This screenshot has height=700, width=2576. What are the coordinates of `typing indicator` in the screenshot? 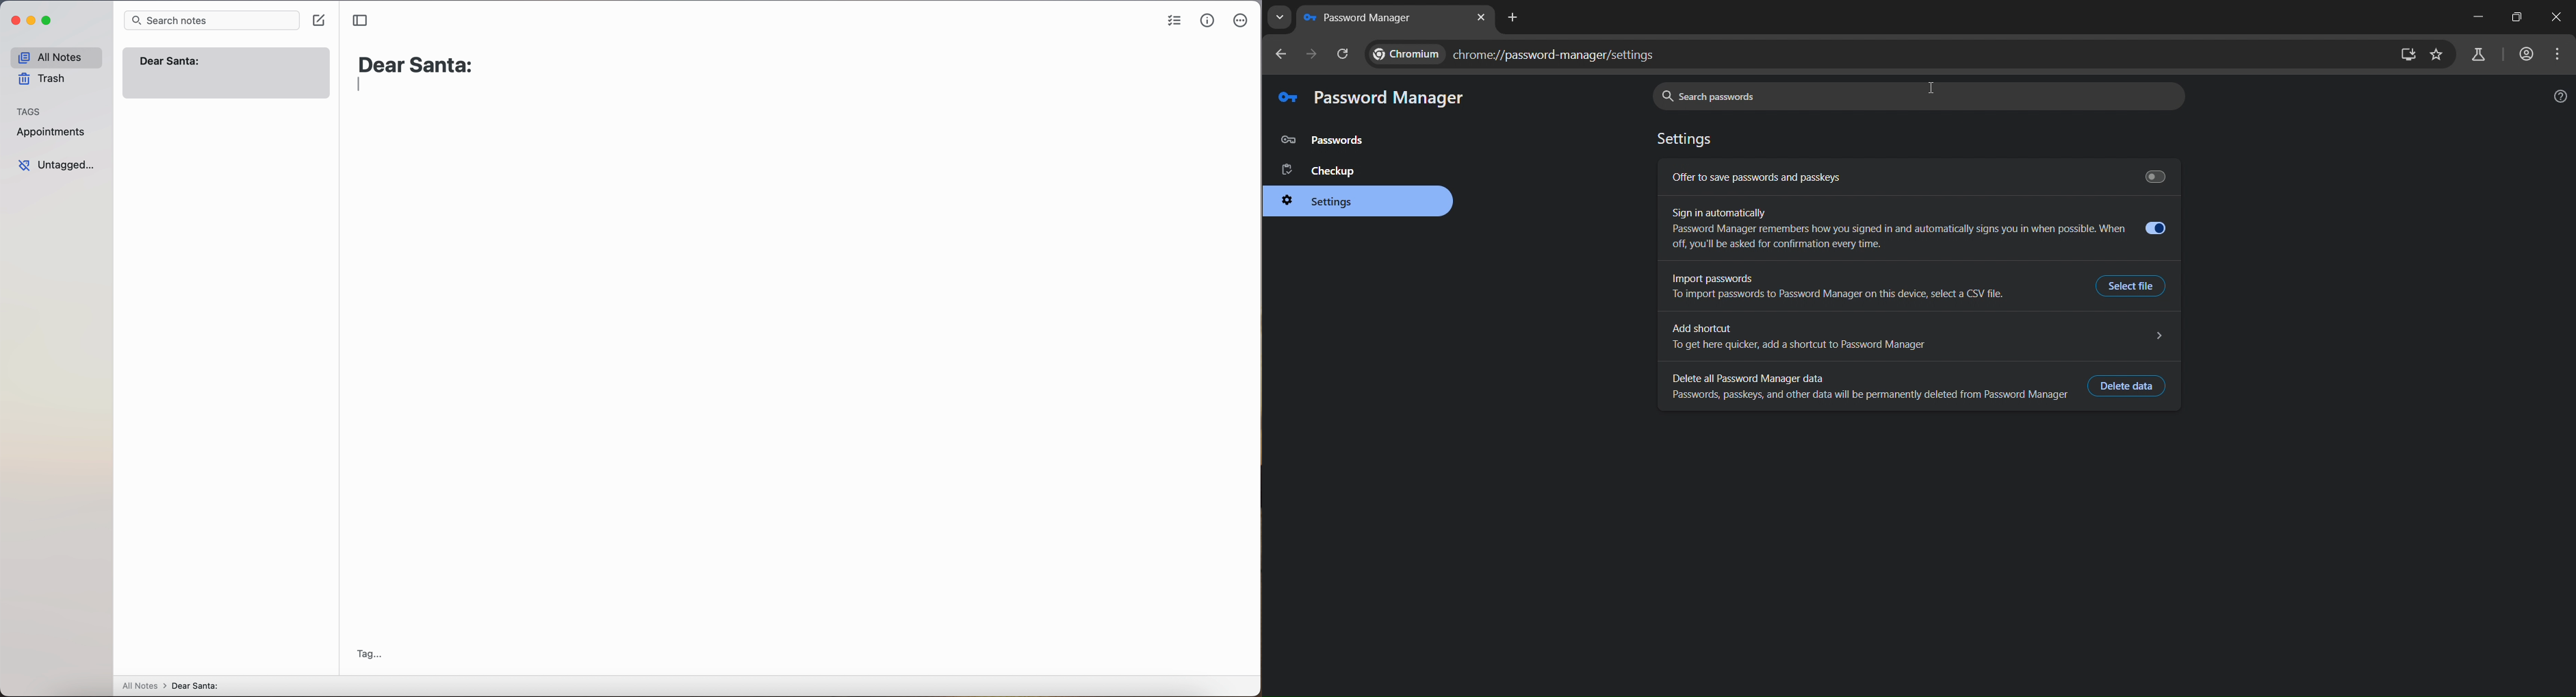 It's located at (359, 83).